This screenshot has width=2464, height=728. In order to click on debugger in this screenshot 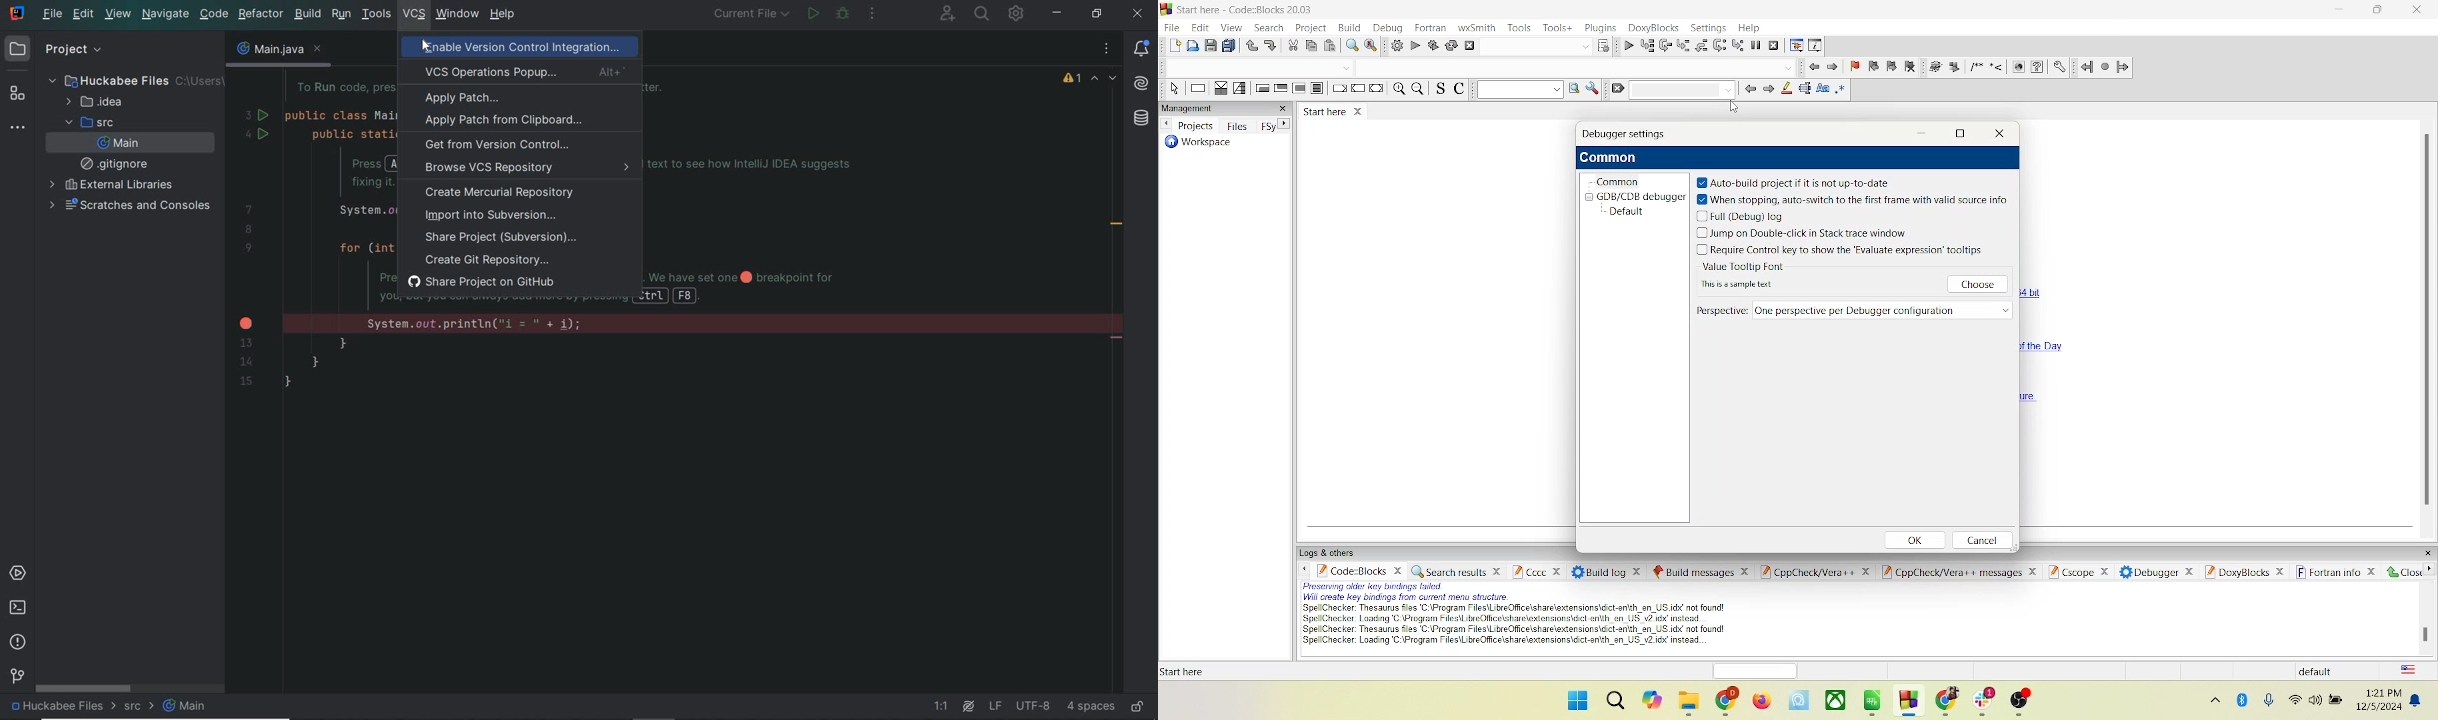, I will do `click(2159, 572)`.